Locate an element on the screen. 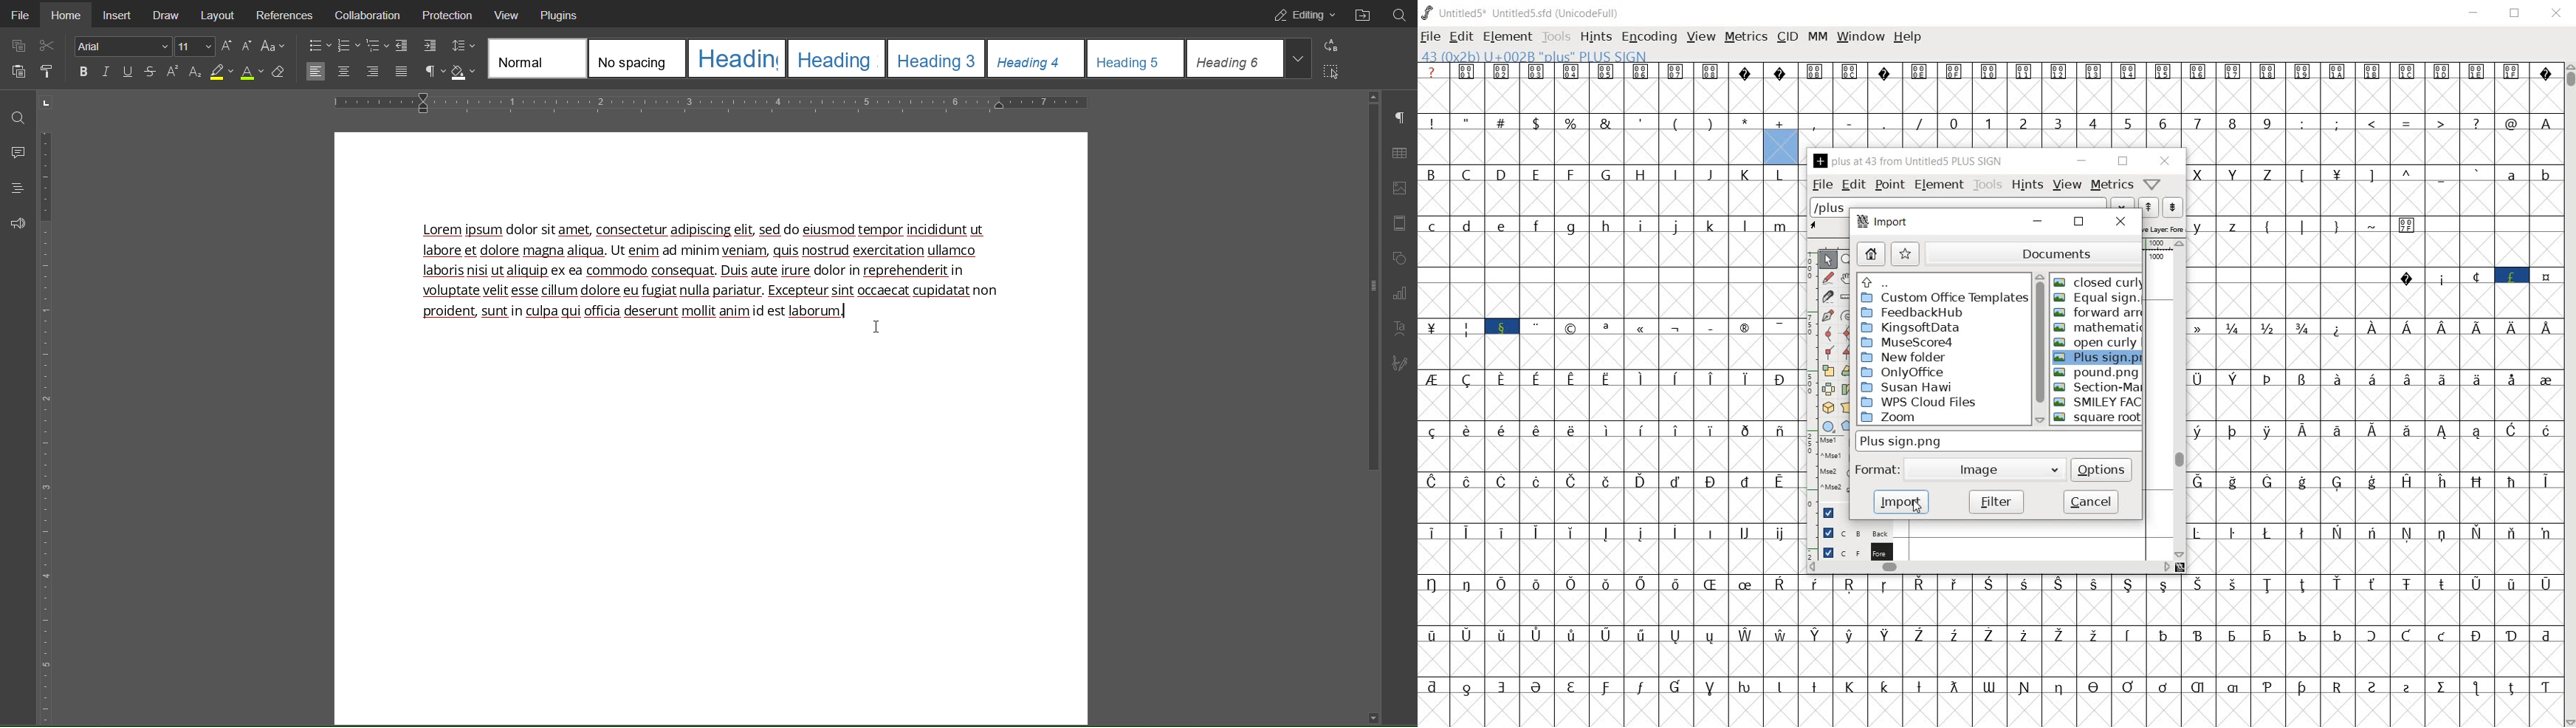 The width and height of the screenshot is (2576, 728). No Spacing is located at coordinates (635, 58).